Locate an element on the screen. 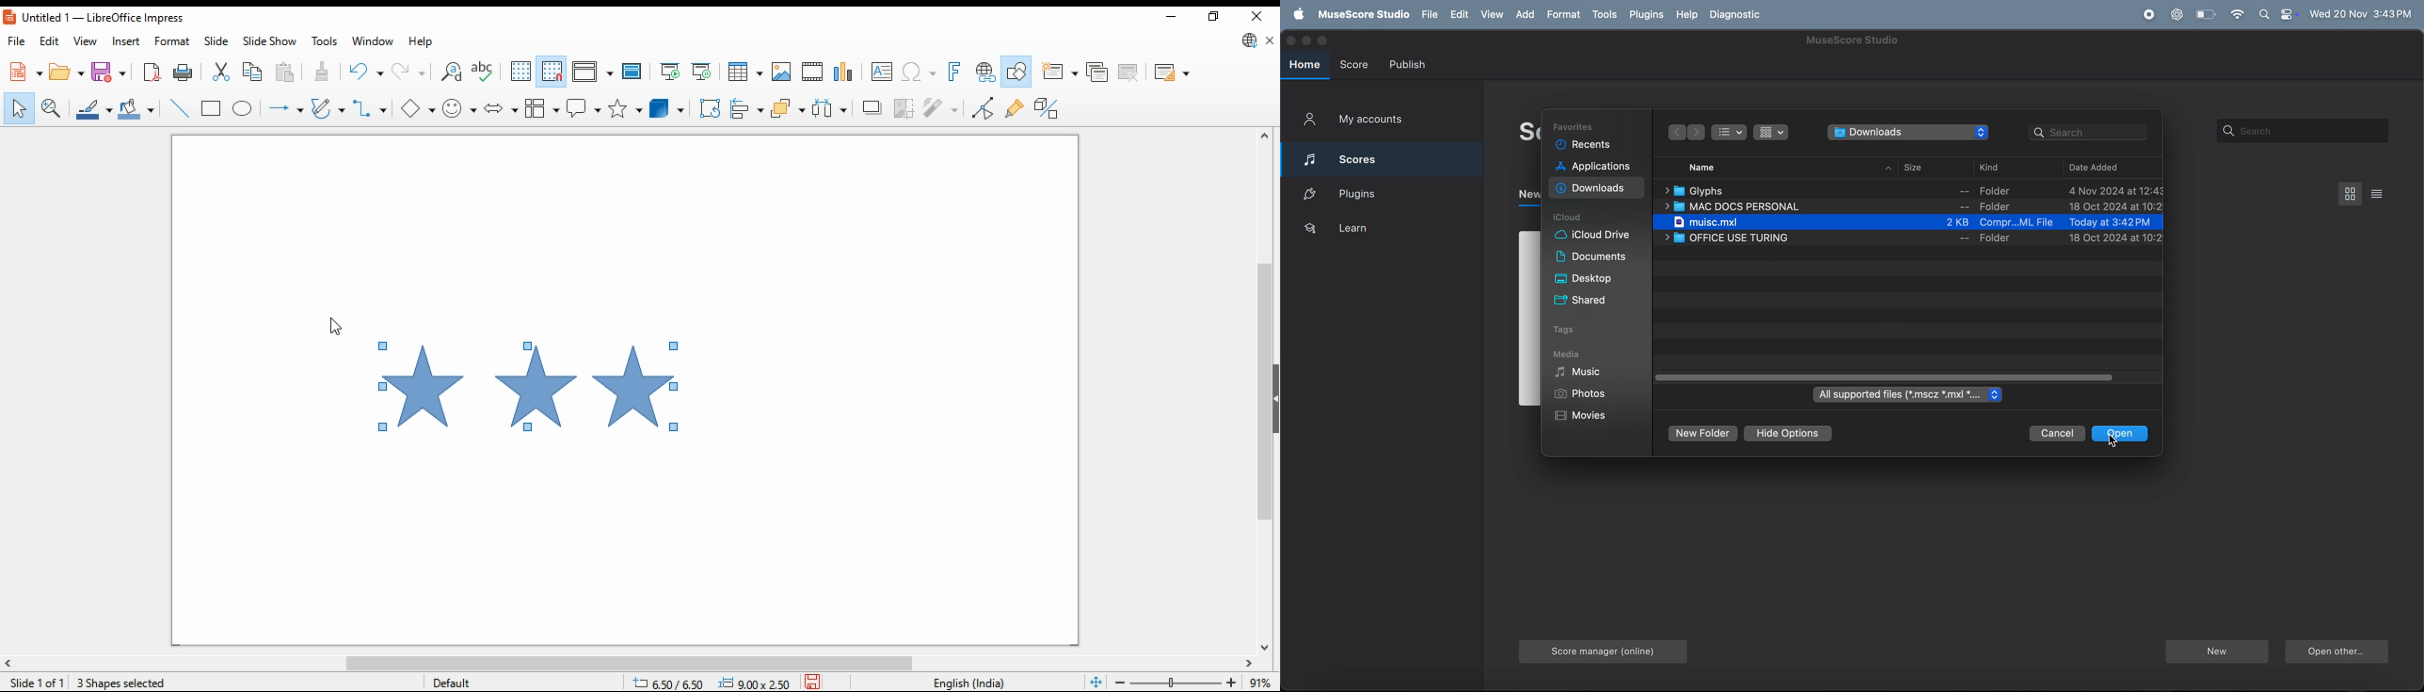 The image size is (2436, 700). callout shapes is located at coordinates (583, 108).